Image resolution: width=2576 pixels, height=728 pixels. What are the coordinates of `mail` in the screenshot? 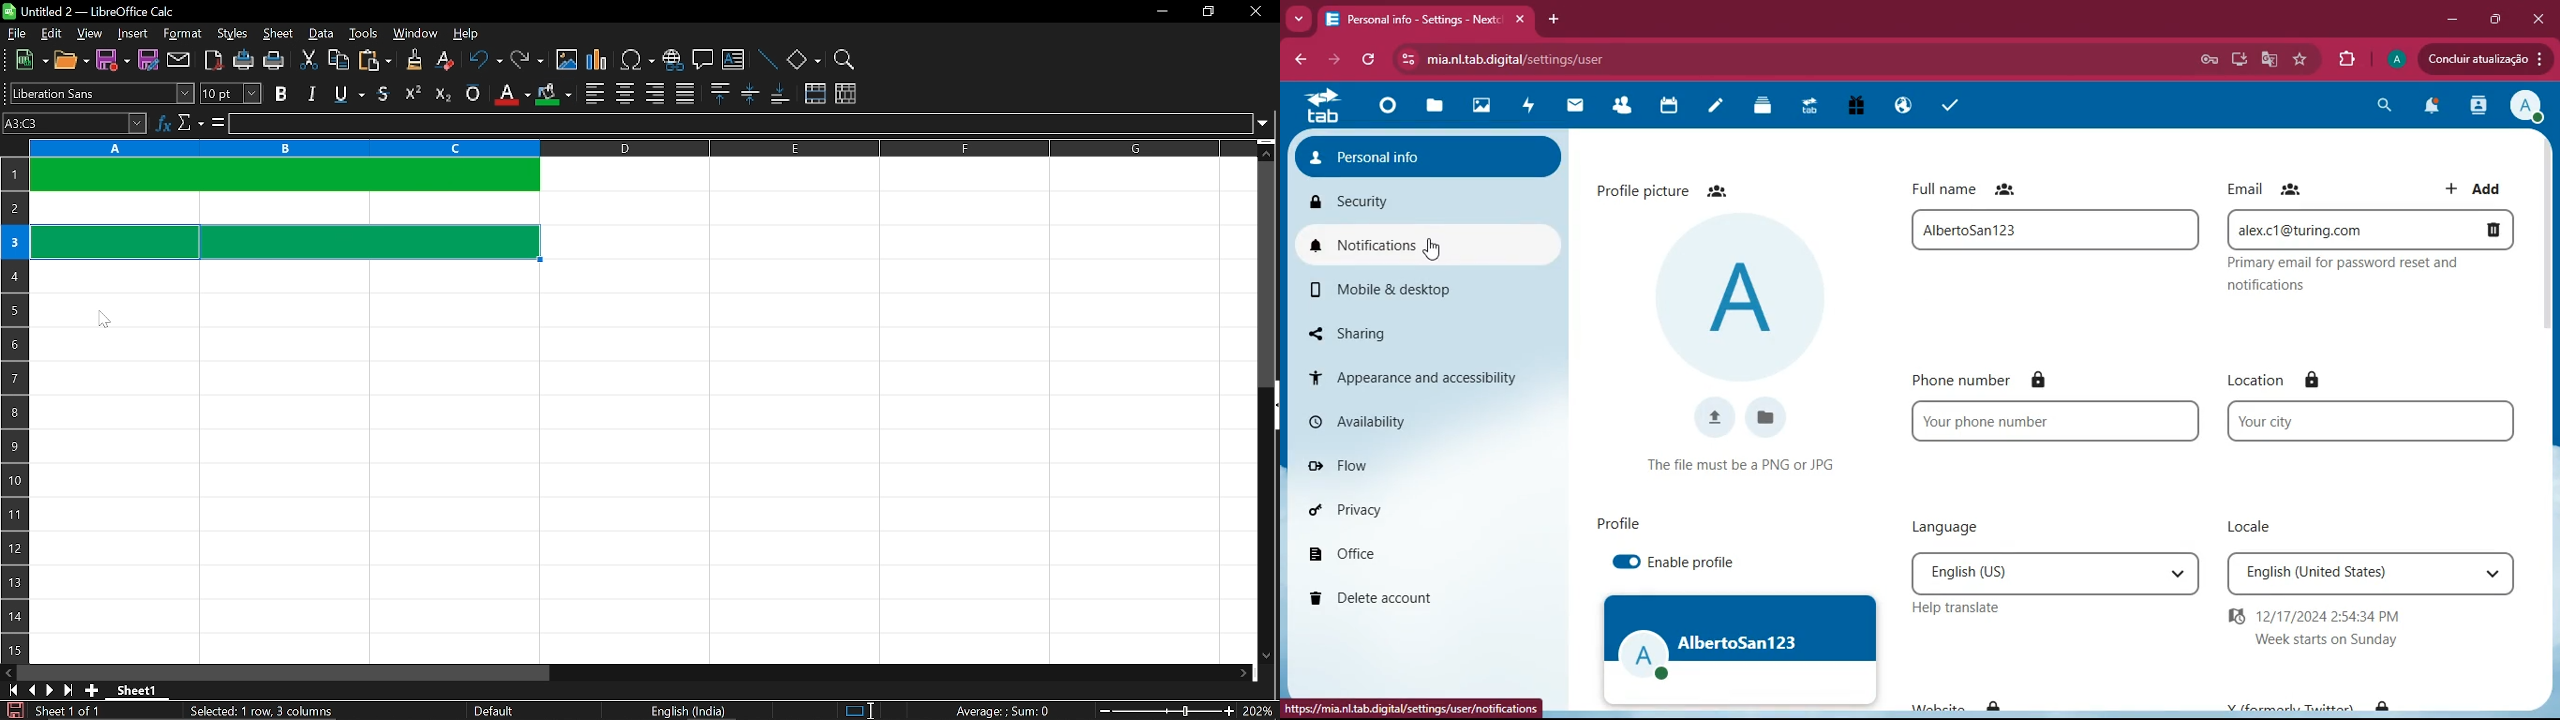 It's located at (1571, 107).